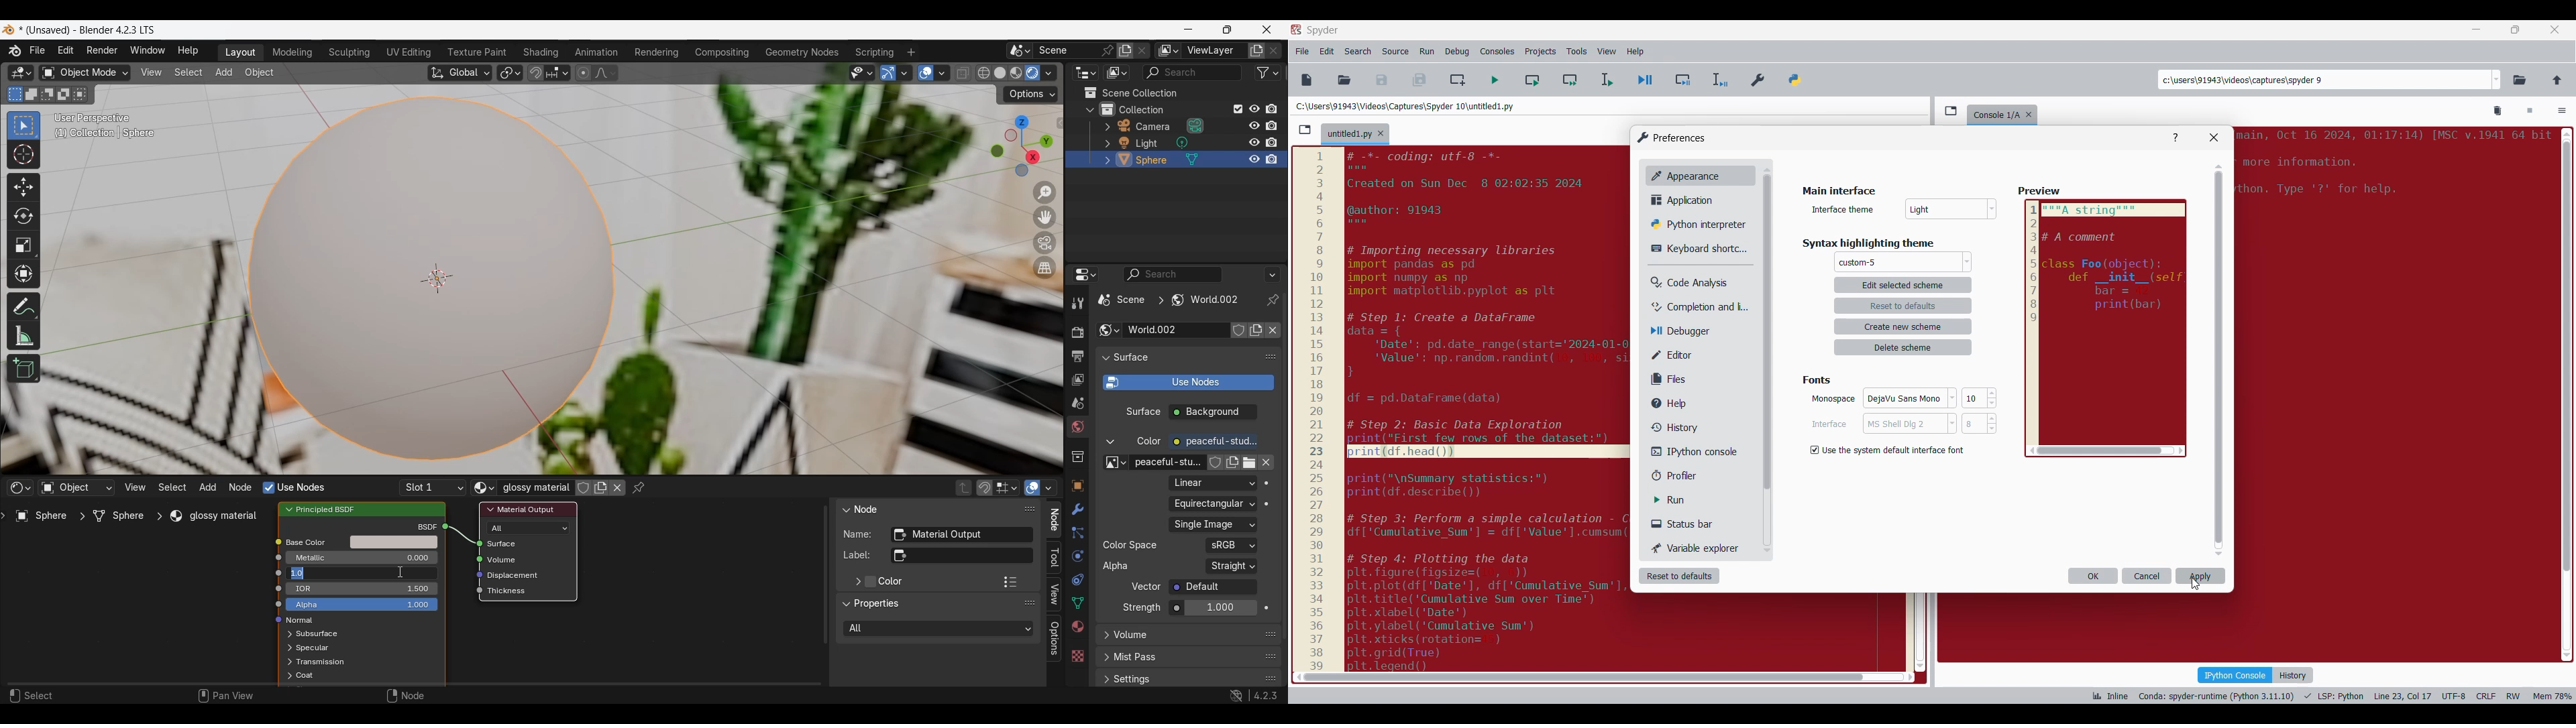 The height and width of the screenshot is (728, 2576). I want to click on Code analysis, so click(1688, 283).